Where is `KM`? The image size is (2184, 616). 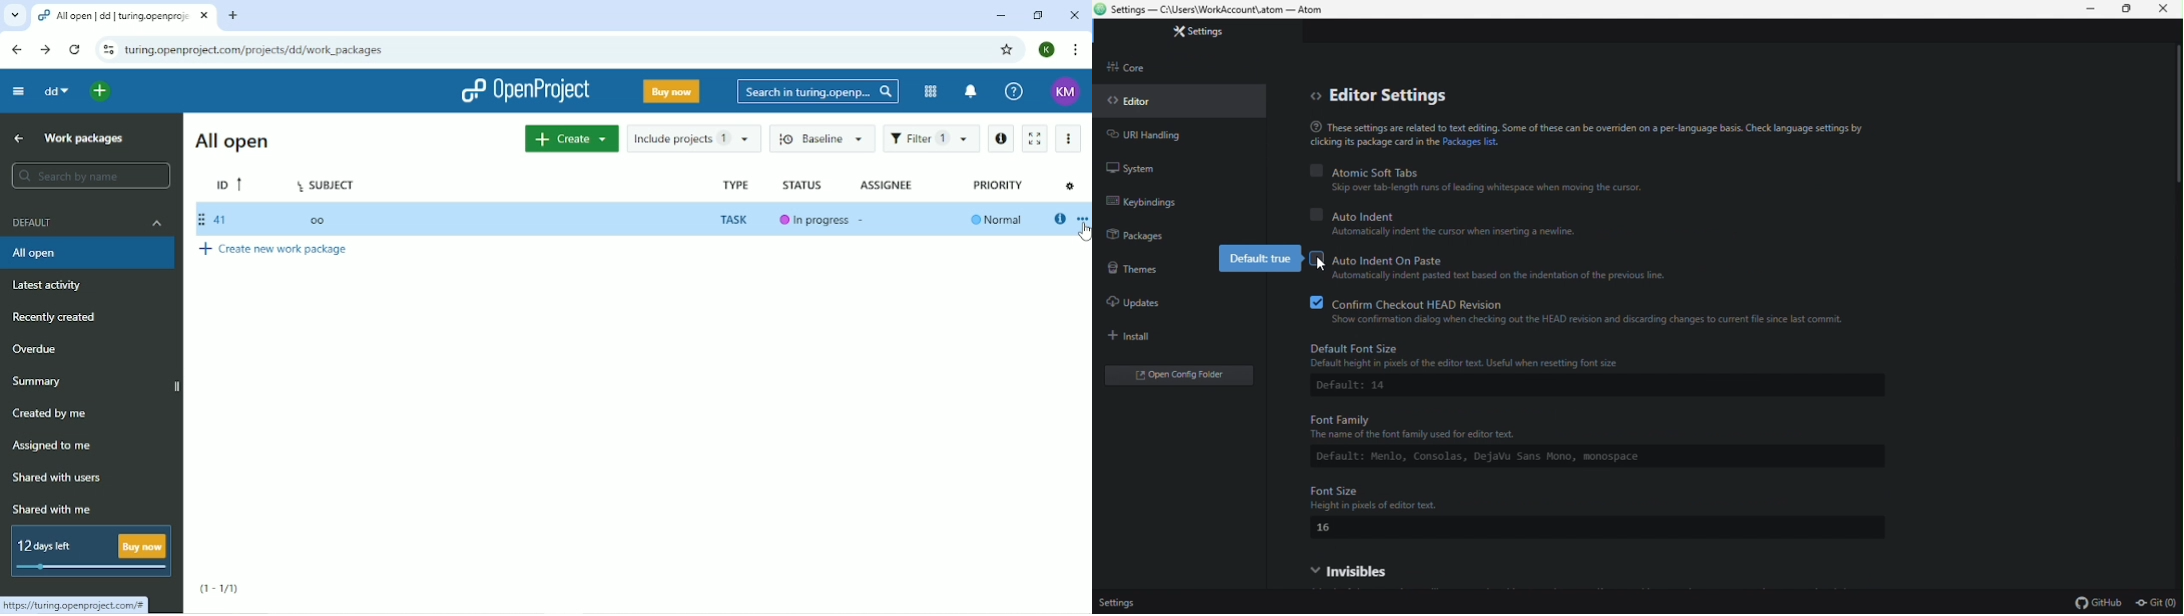
KM is located at coordinates (1067, 91).